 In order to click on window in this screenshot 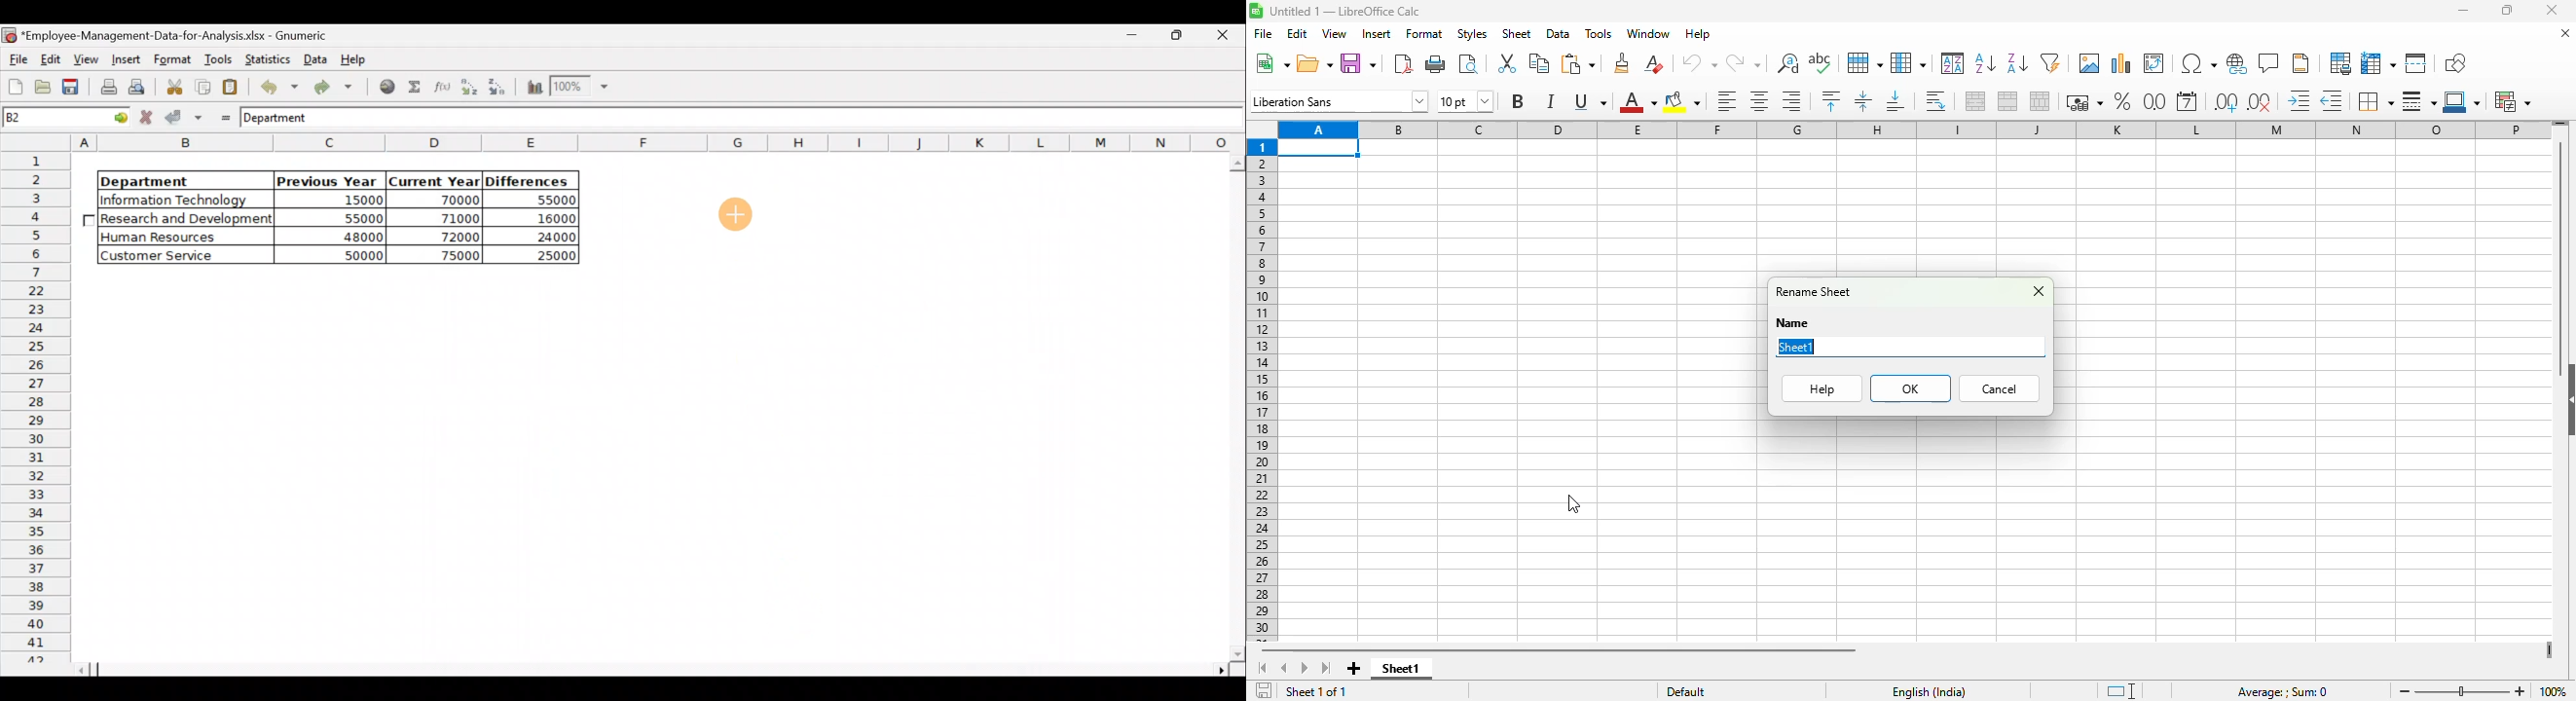, I will do `click(1647, 34)`.